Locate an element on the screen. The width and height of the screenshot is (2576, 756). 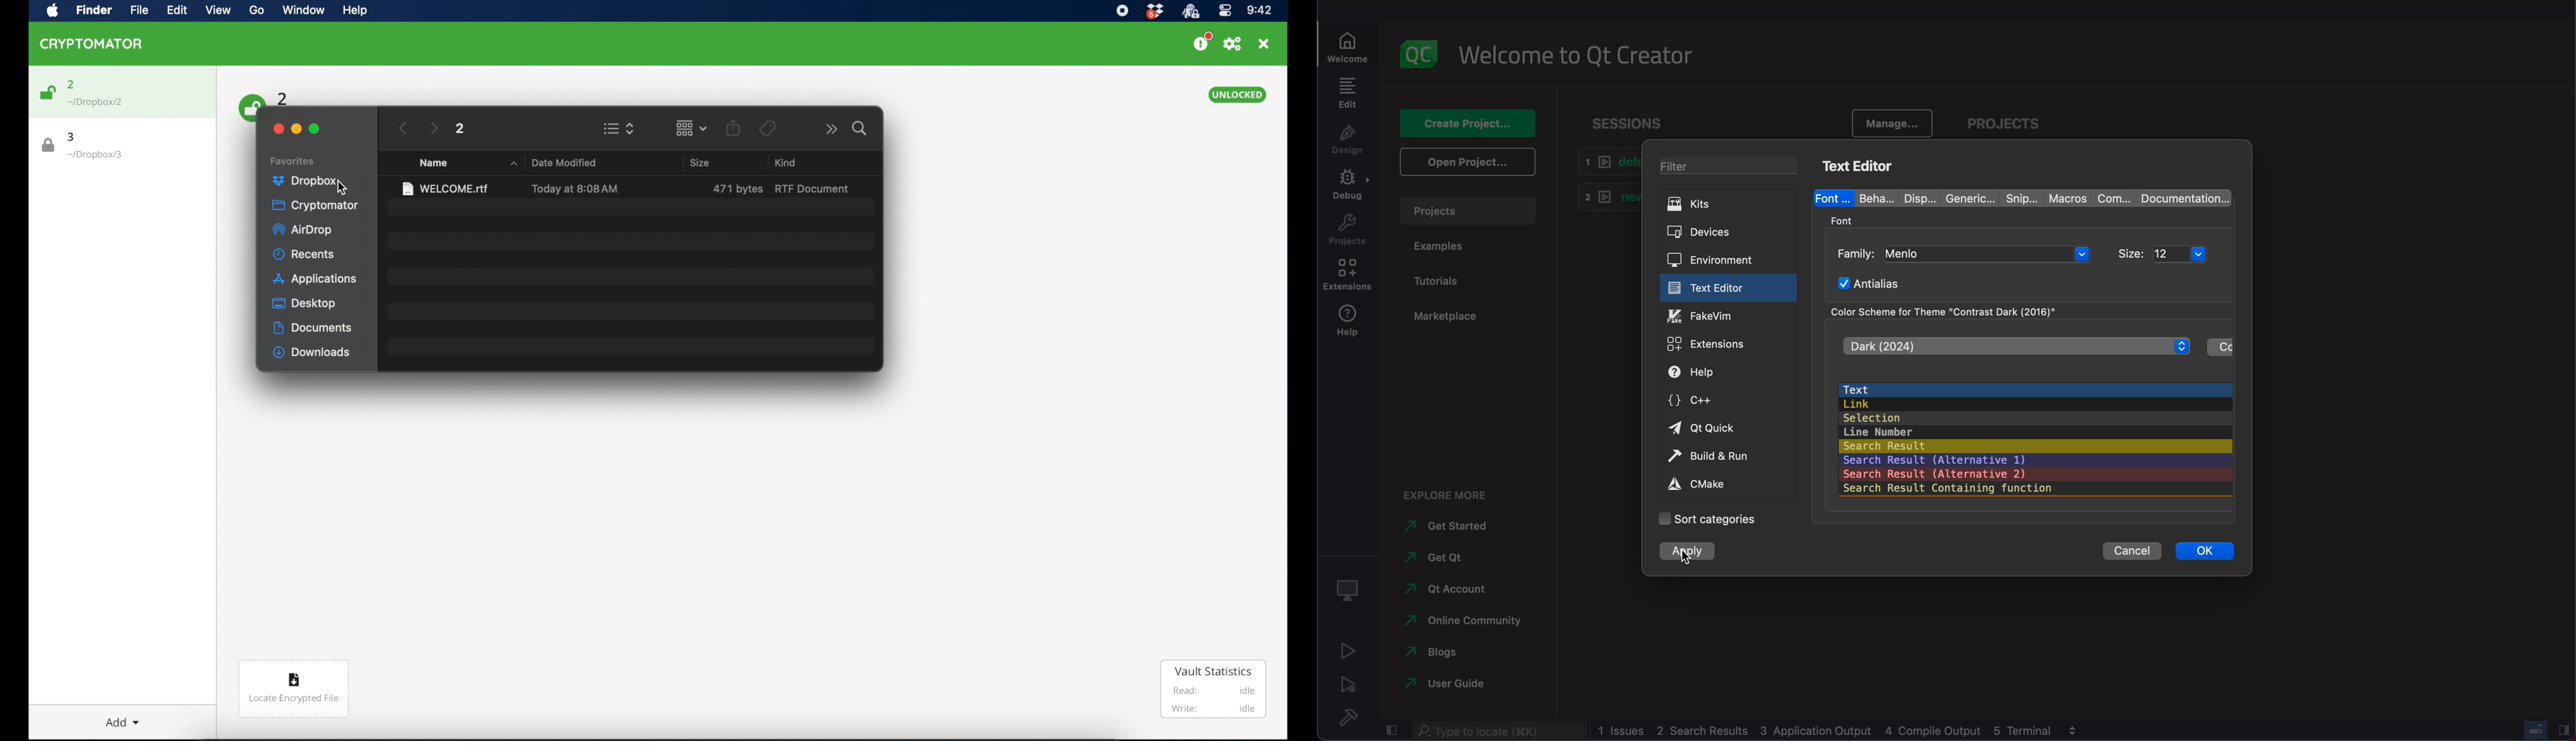
extensions is located at coordinates (1727, 343).